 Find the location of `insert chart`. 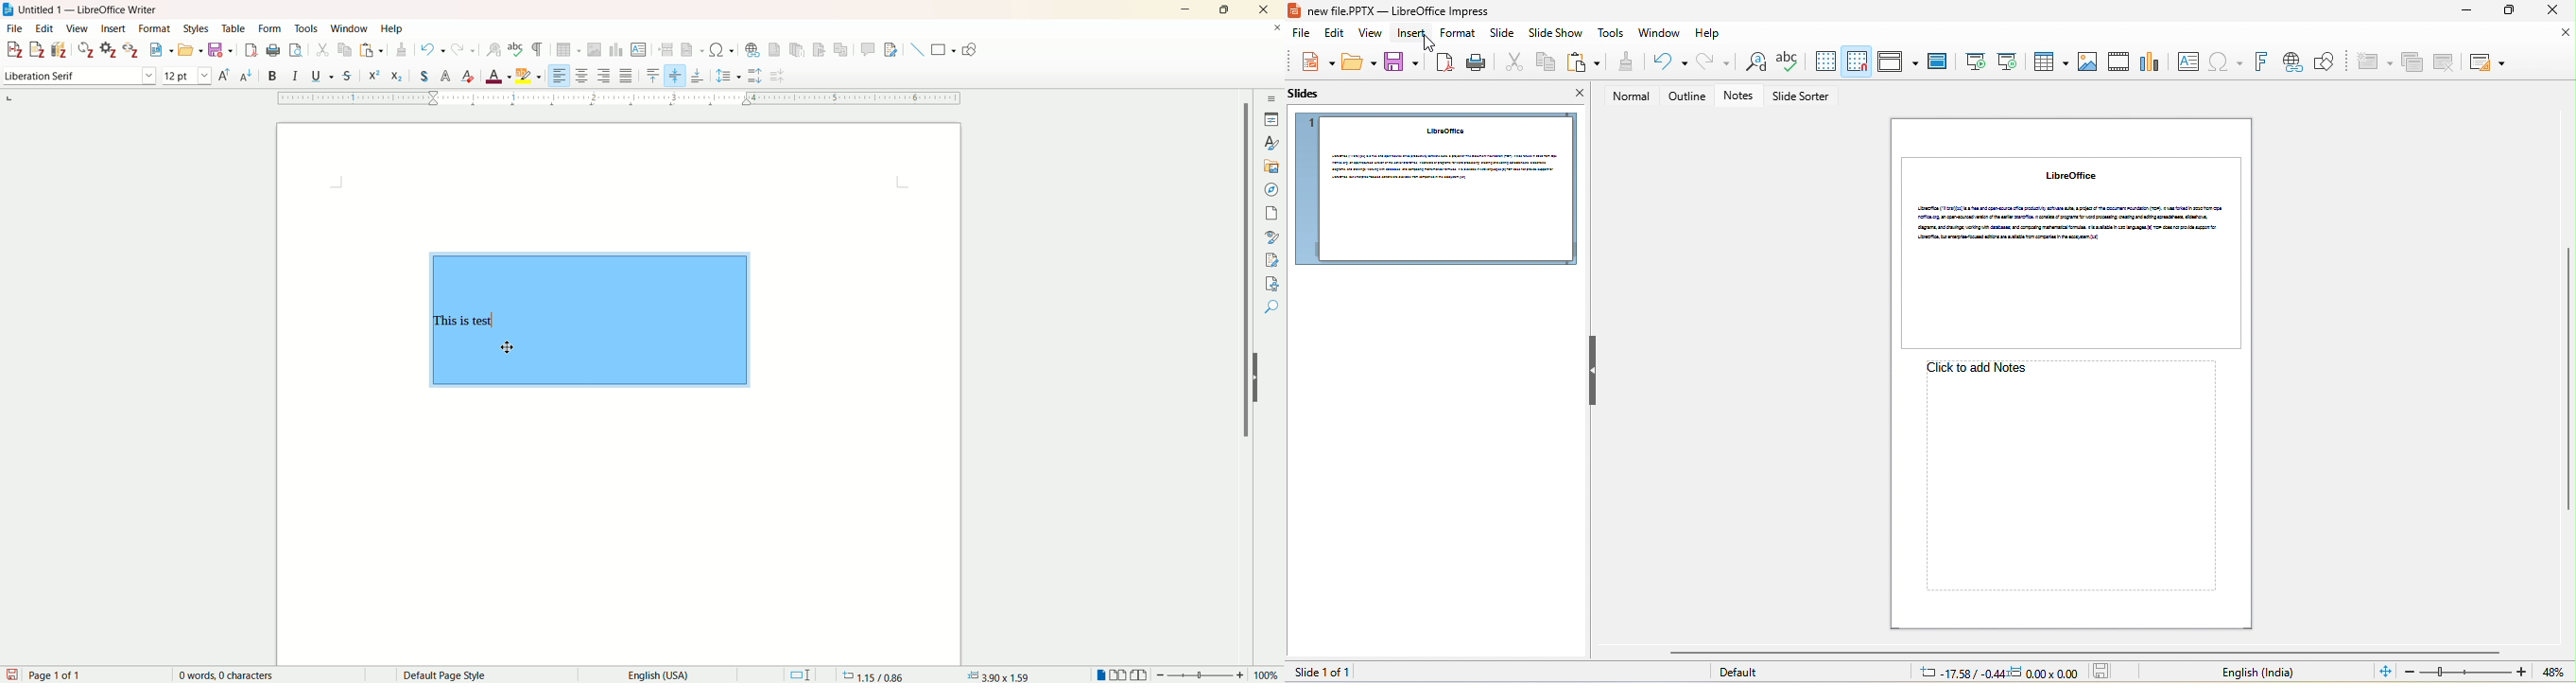

insert chart is located at coordinates (617, 51).